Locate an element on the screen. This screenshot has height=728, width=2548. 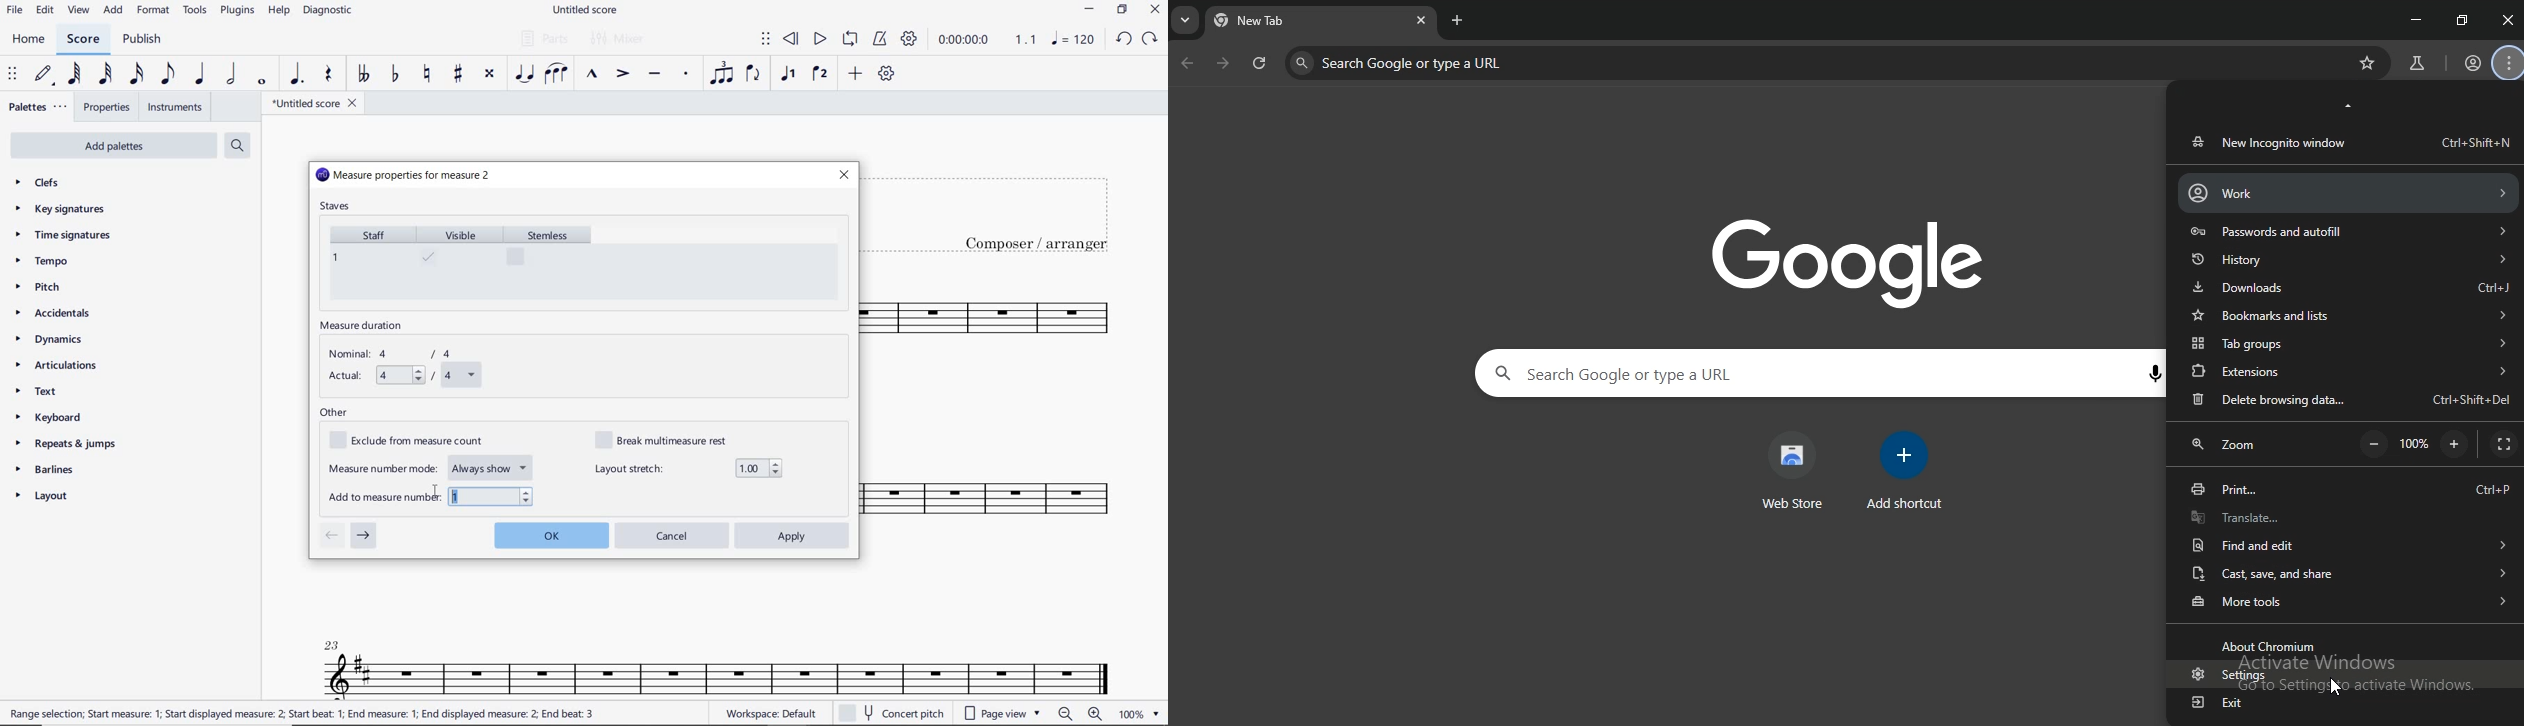
VOICE 1 is located at coordinates (787, 74).